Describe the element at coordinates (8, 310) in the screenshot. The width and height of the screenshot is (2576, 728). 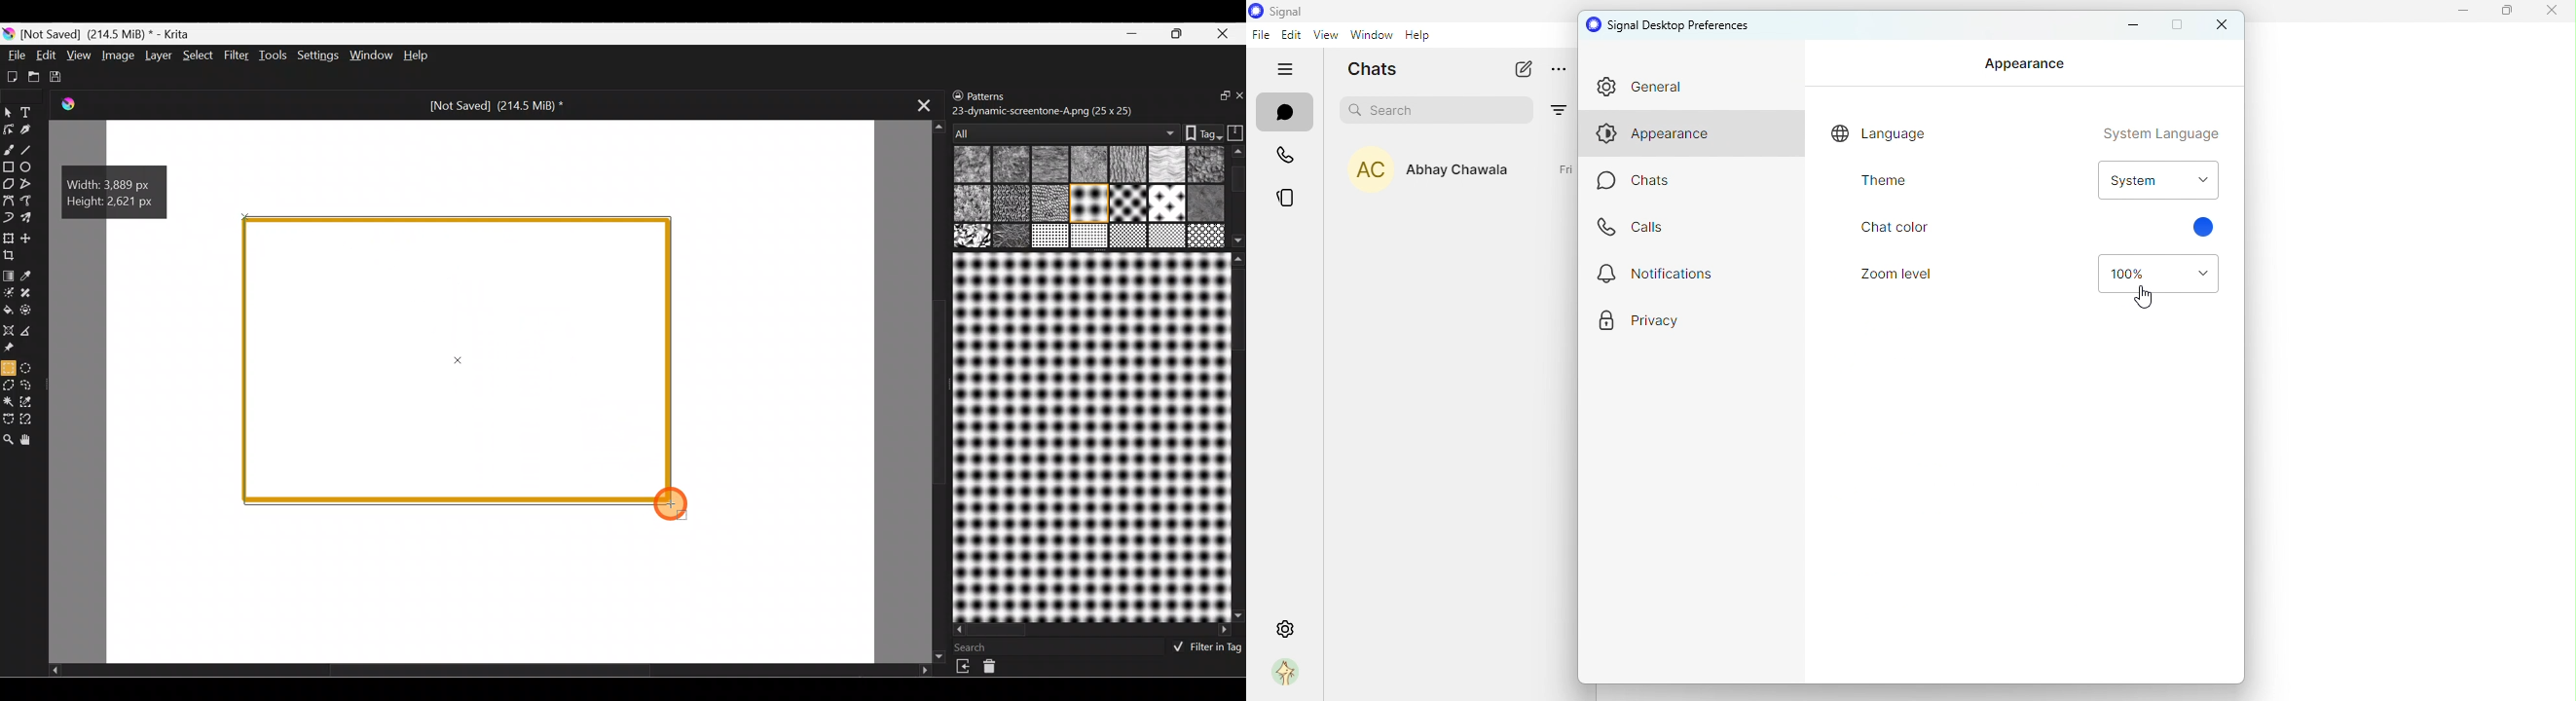
I see `Fill a contiguous area of colour with colour` at that location.